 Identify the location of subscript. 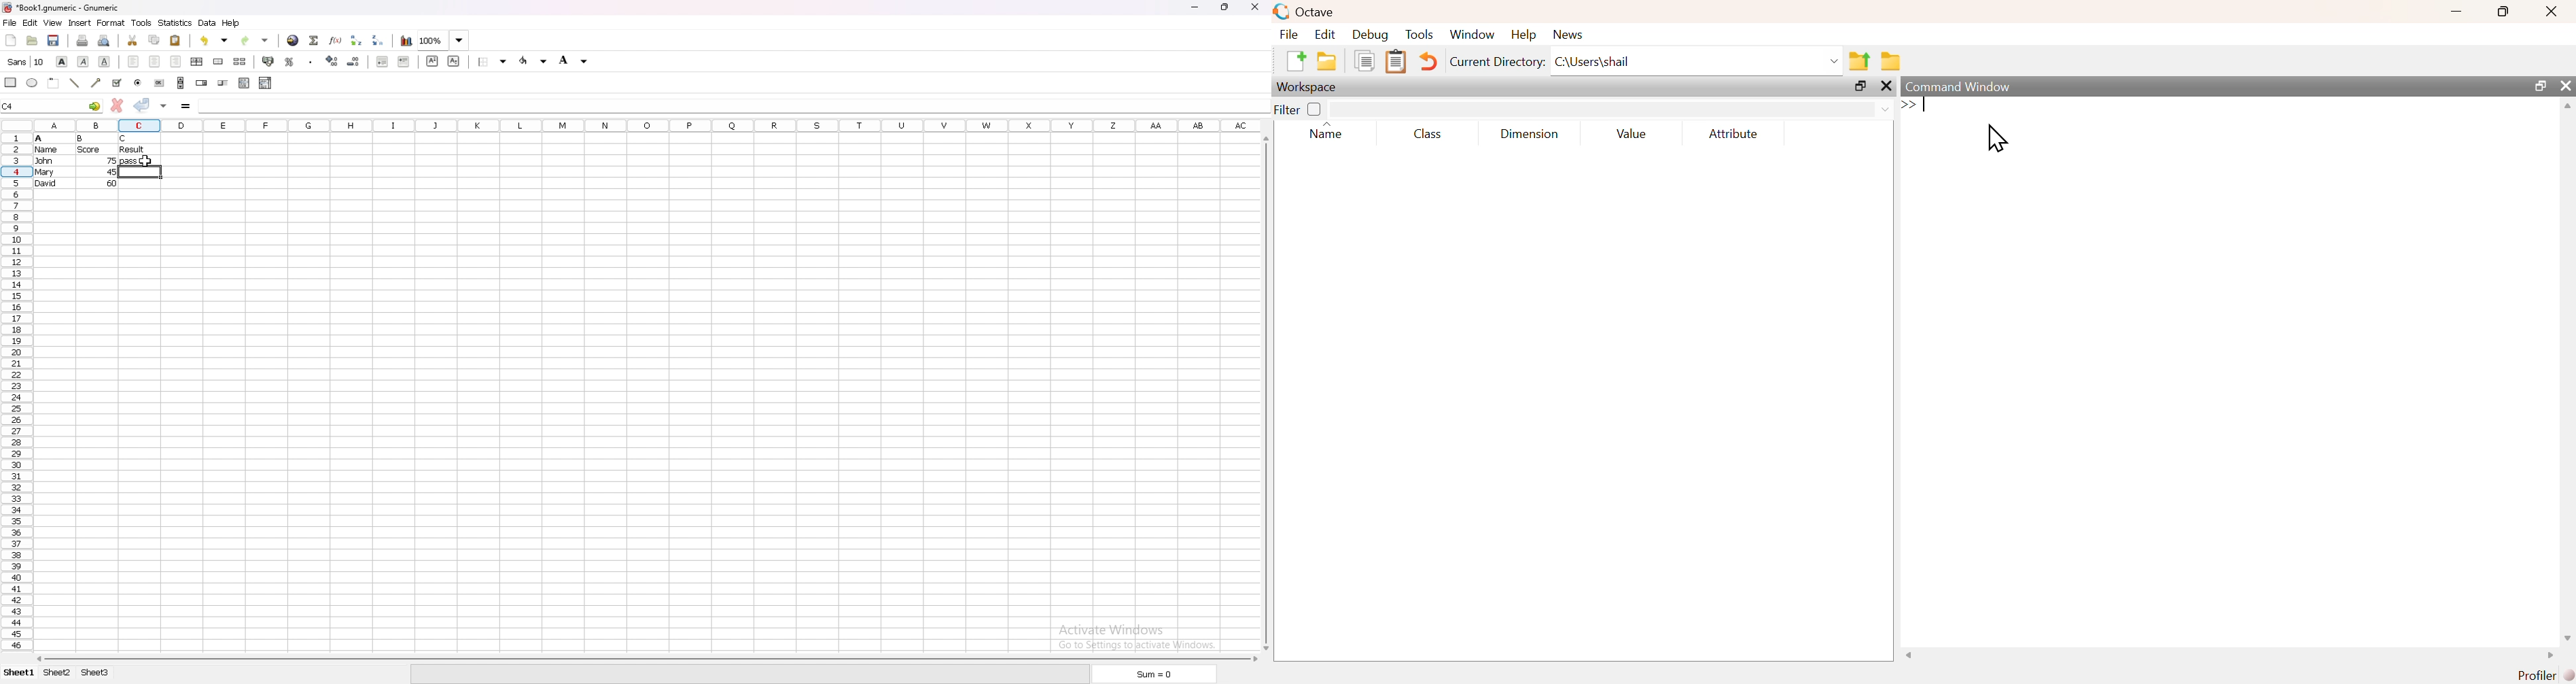
(454, 61).